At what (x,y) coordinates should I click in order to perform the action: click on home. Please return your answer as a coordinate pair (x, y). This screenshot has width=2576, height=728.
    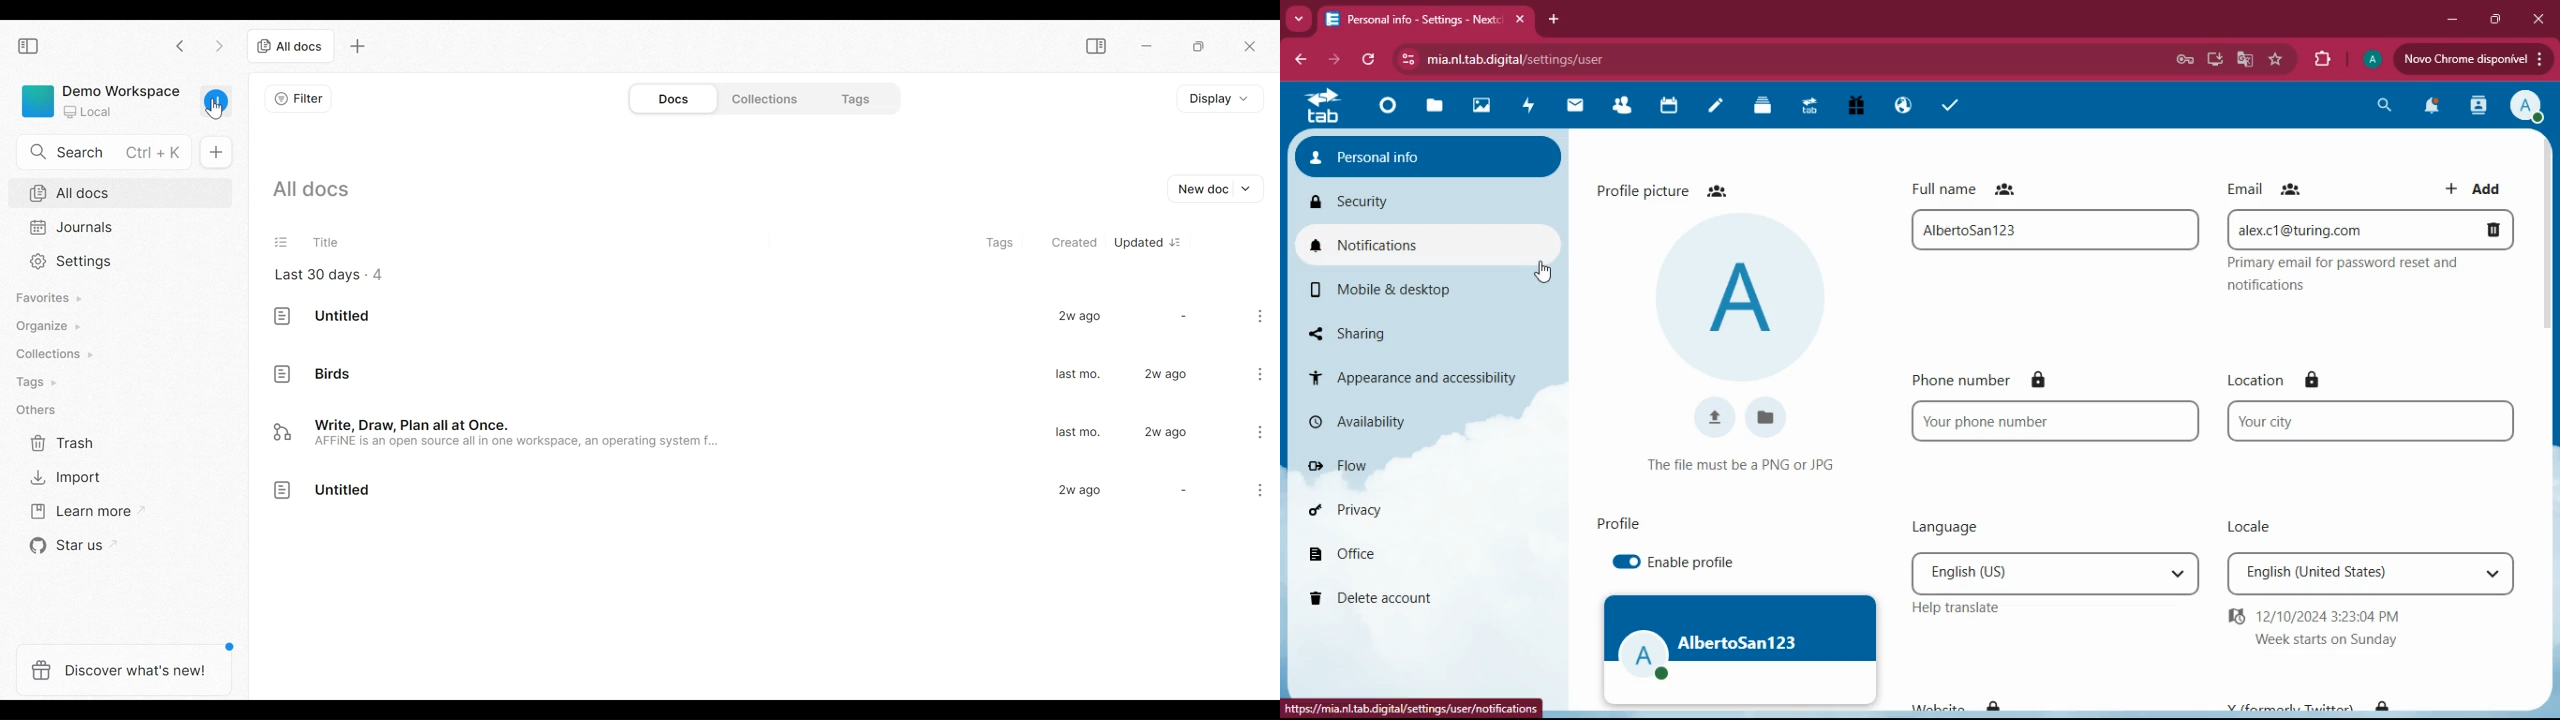
    Looking at the image, I should click on (1390, 107).